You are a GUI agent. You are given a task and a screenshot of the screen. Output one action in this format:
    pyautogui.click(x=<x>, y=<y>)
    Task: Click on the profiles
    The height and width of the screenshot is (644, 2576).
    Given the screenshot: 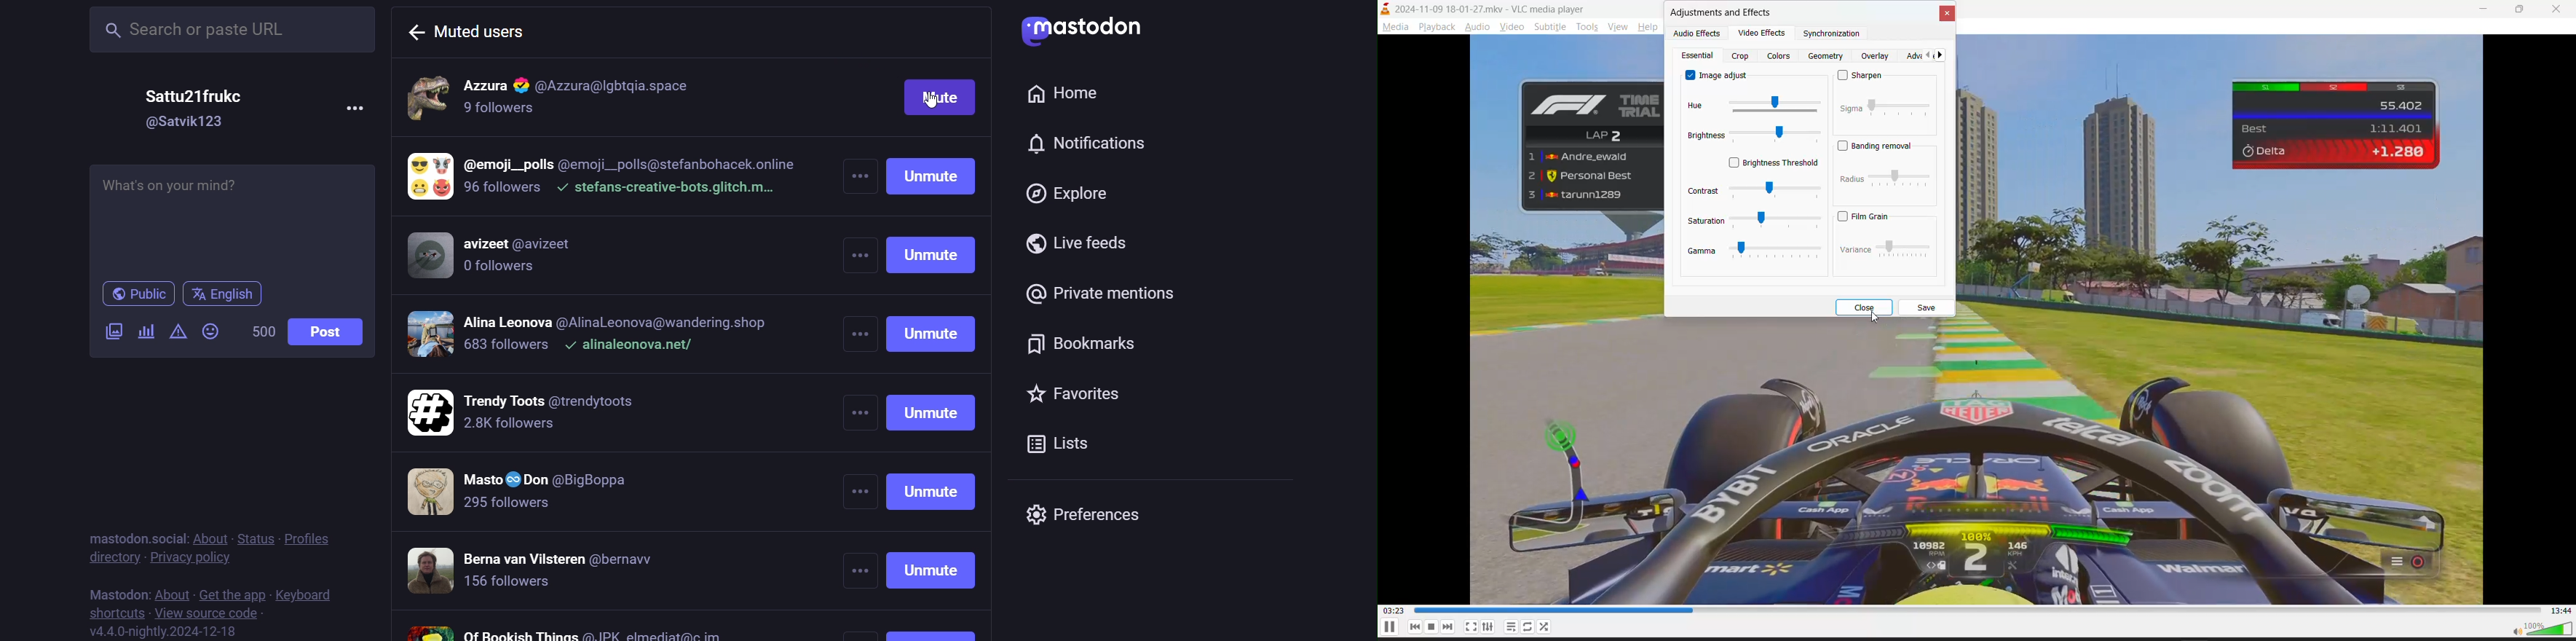 What is the action you would take?
    pyautogui.click(x=311, y=538)
    